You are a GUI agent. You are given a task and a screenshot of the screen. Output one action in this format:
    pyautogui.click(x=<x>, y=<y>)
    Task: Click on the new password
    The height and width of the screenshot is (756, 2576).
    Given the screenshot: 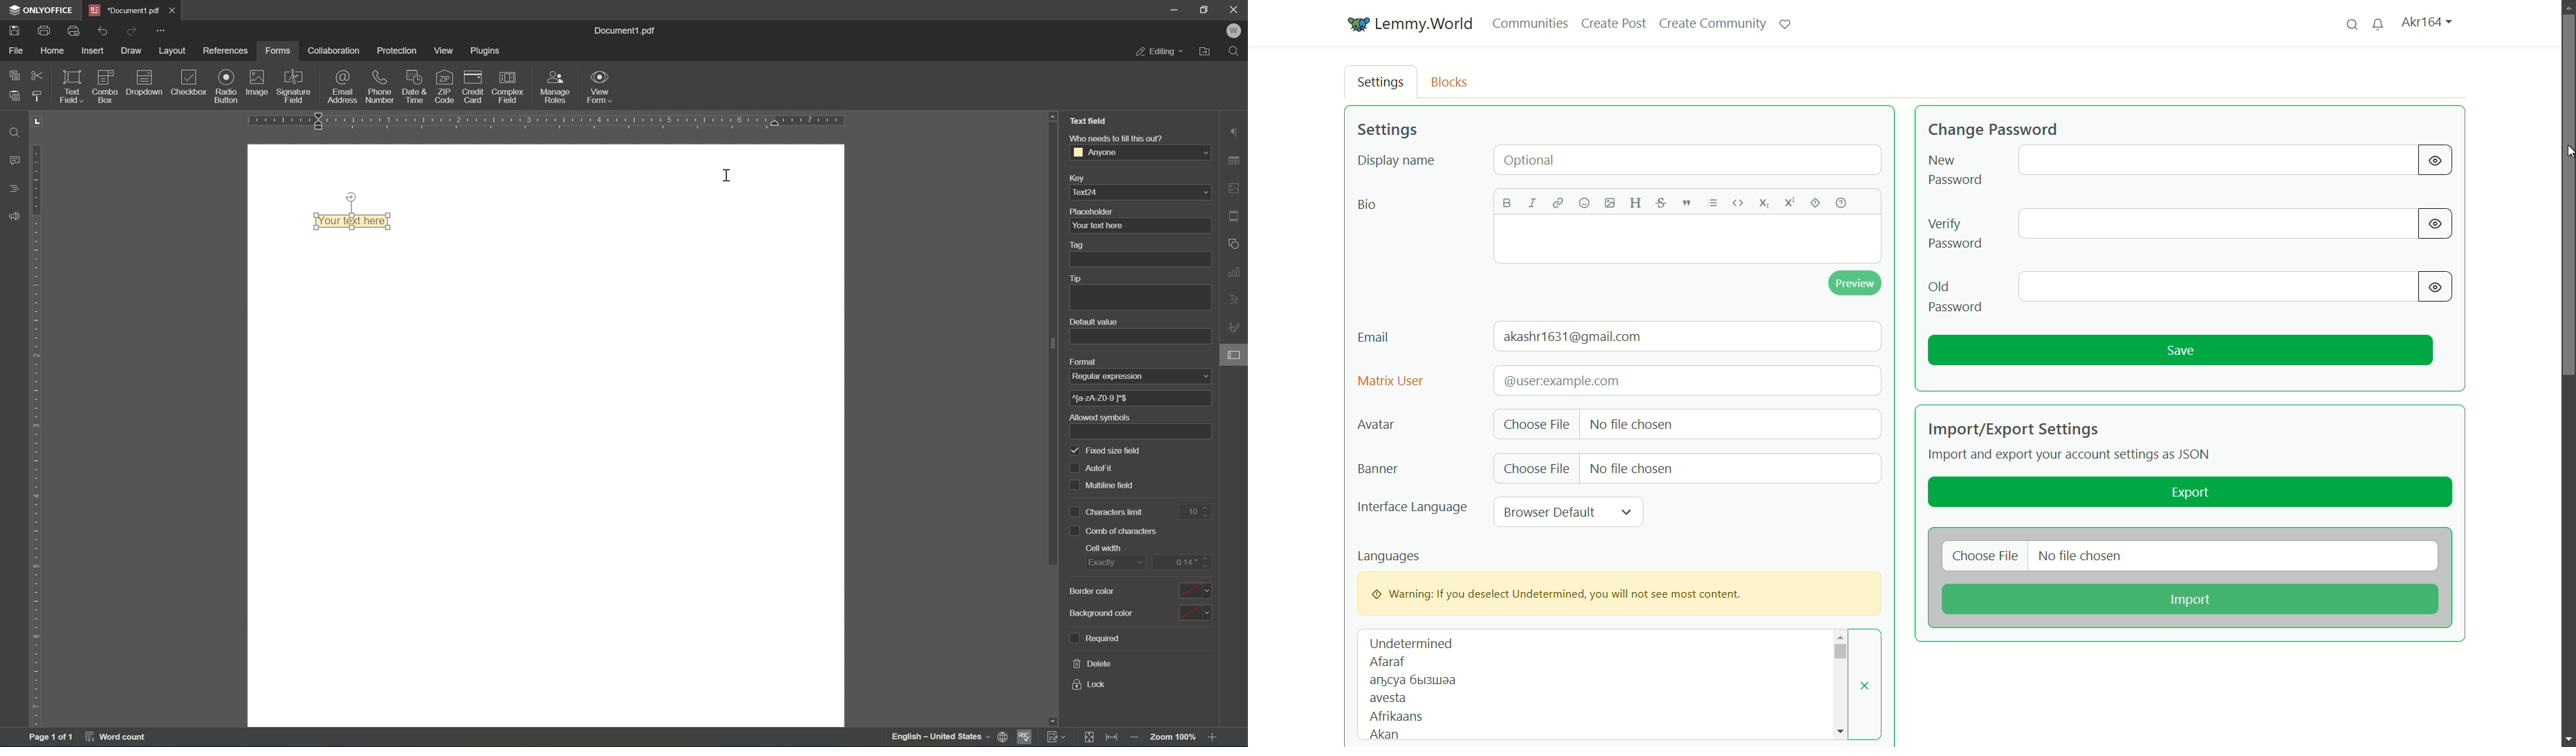 What is the action you would take?
    pyautogui.click(x=1955, y=169)
    